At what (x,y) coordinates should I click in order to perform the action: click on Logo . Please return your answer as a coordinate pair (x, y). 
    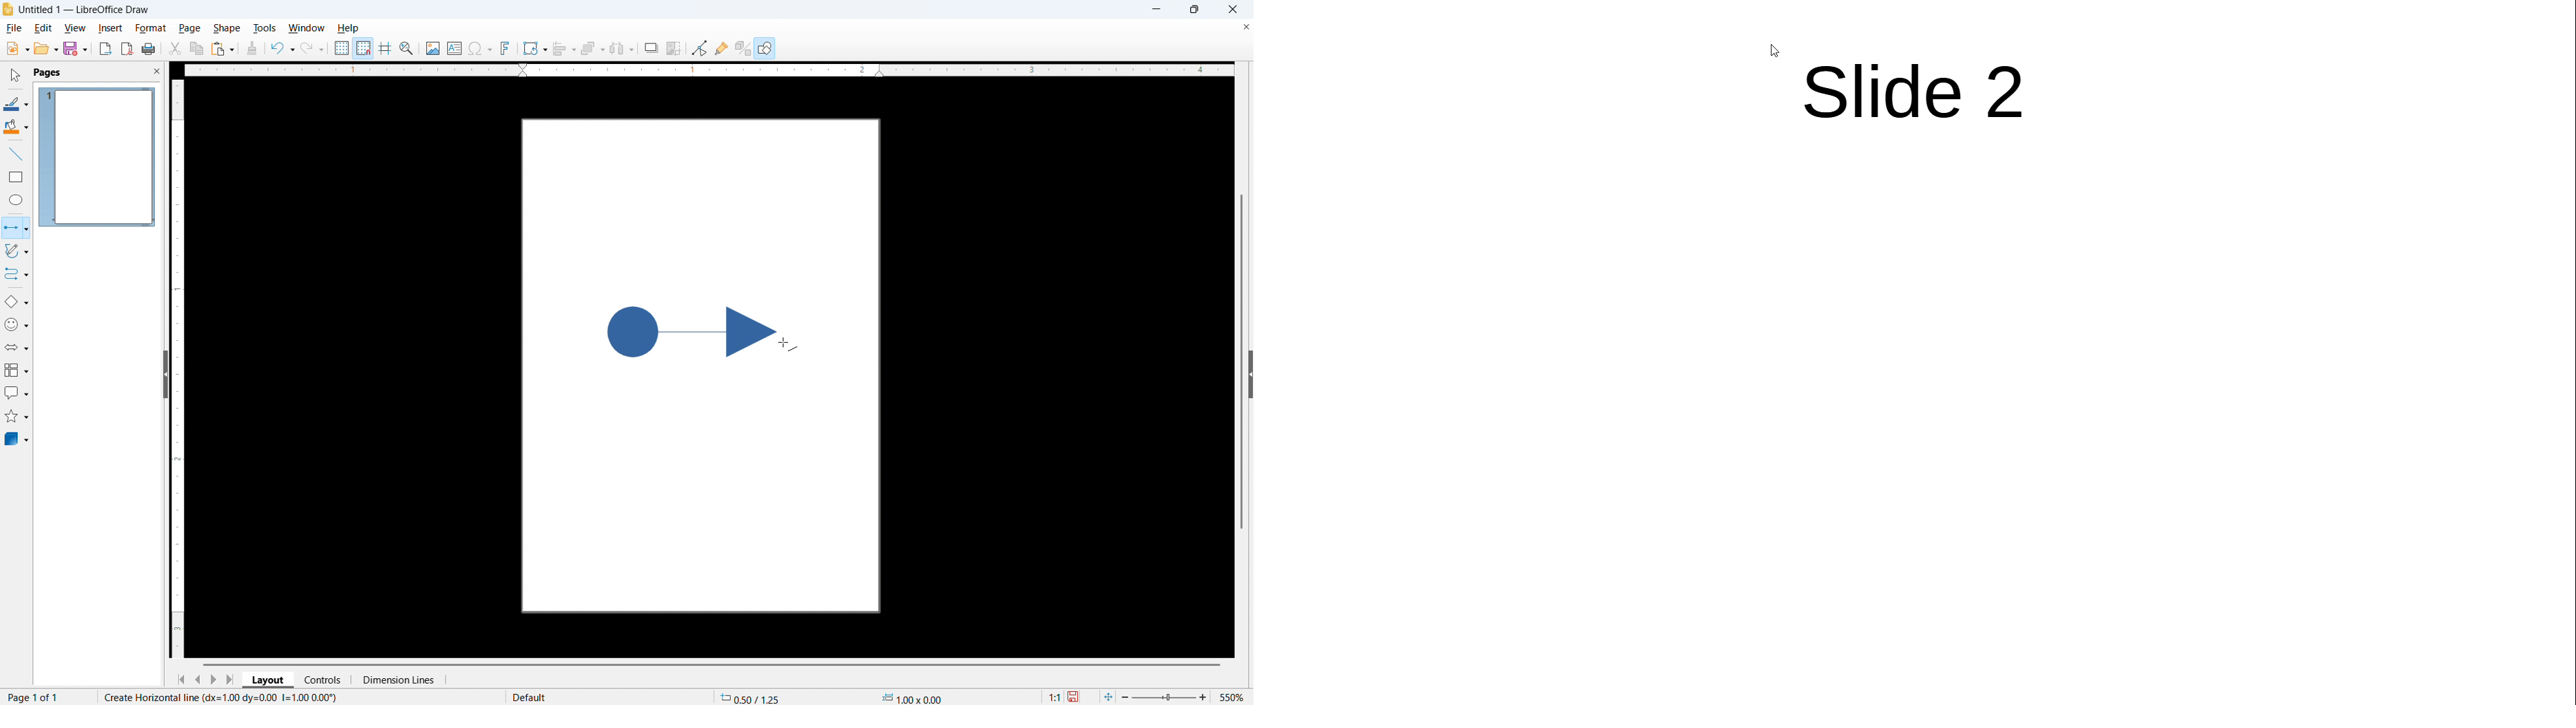
    Looking at the image, I should click on (8, 9).